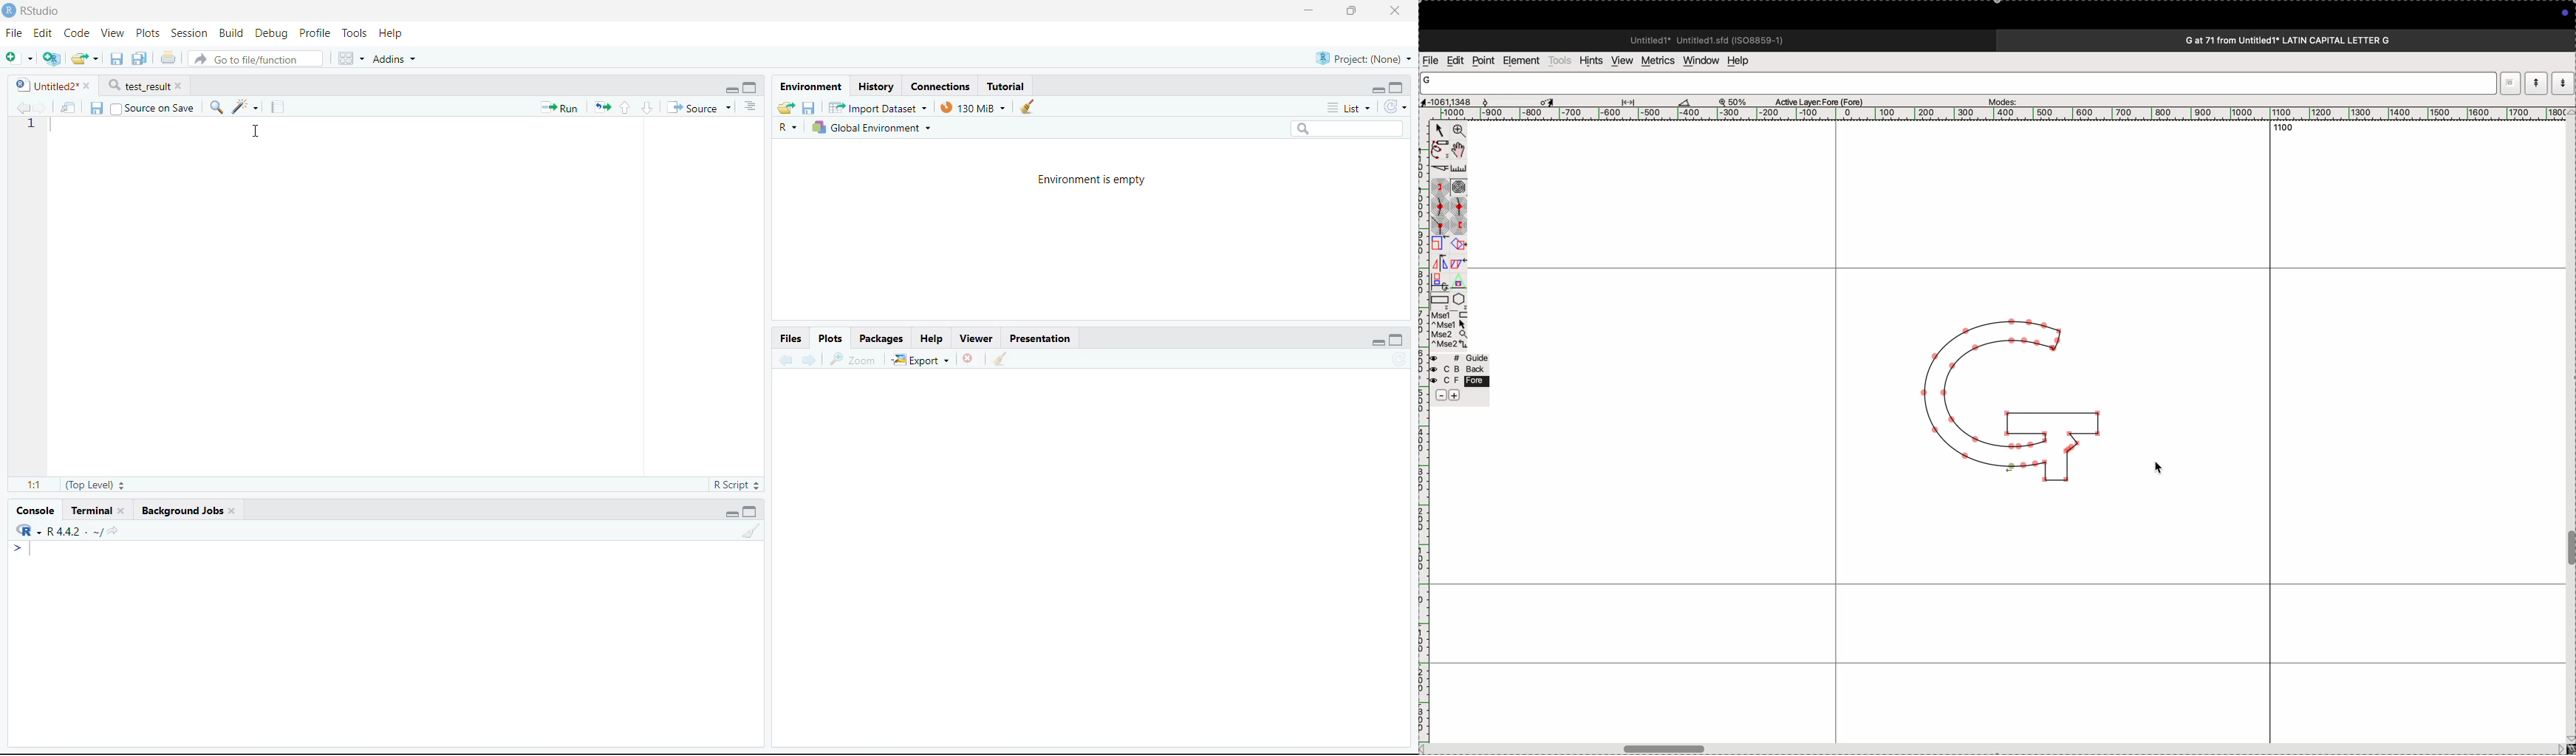  Describe the element at coordinates (785, 126) in the screenshot. I see `R` at that location.